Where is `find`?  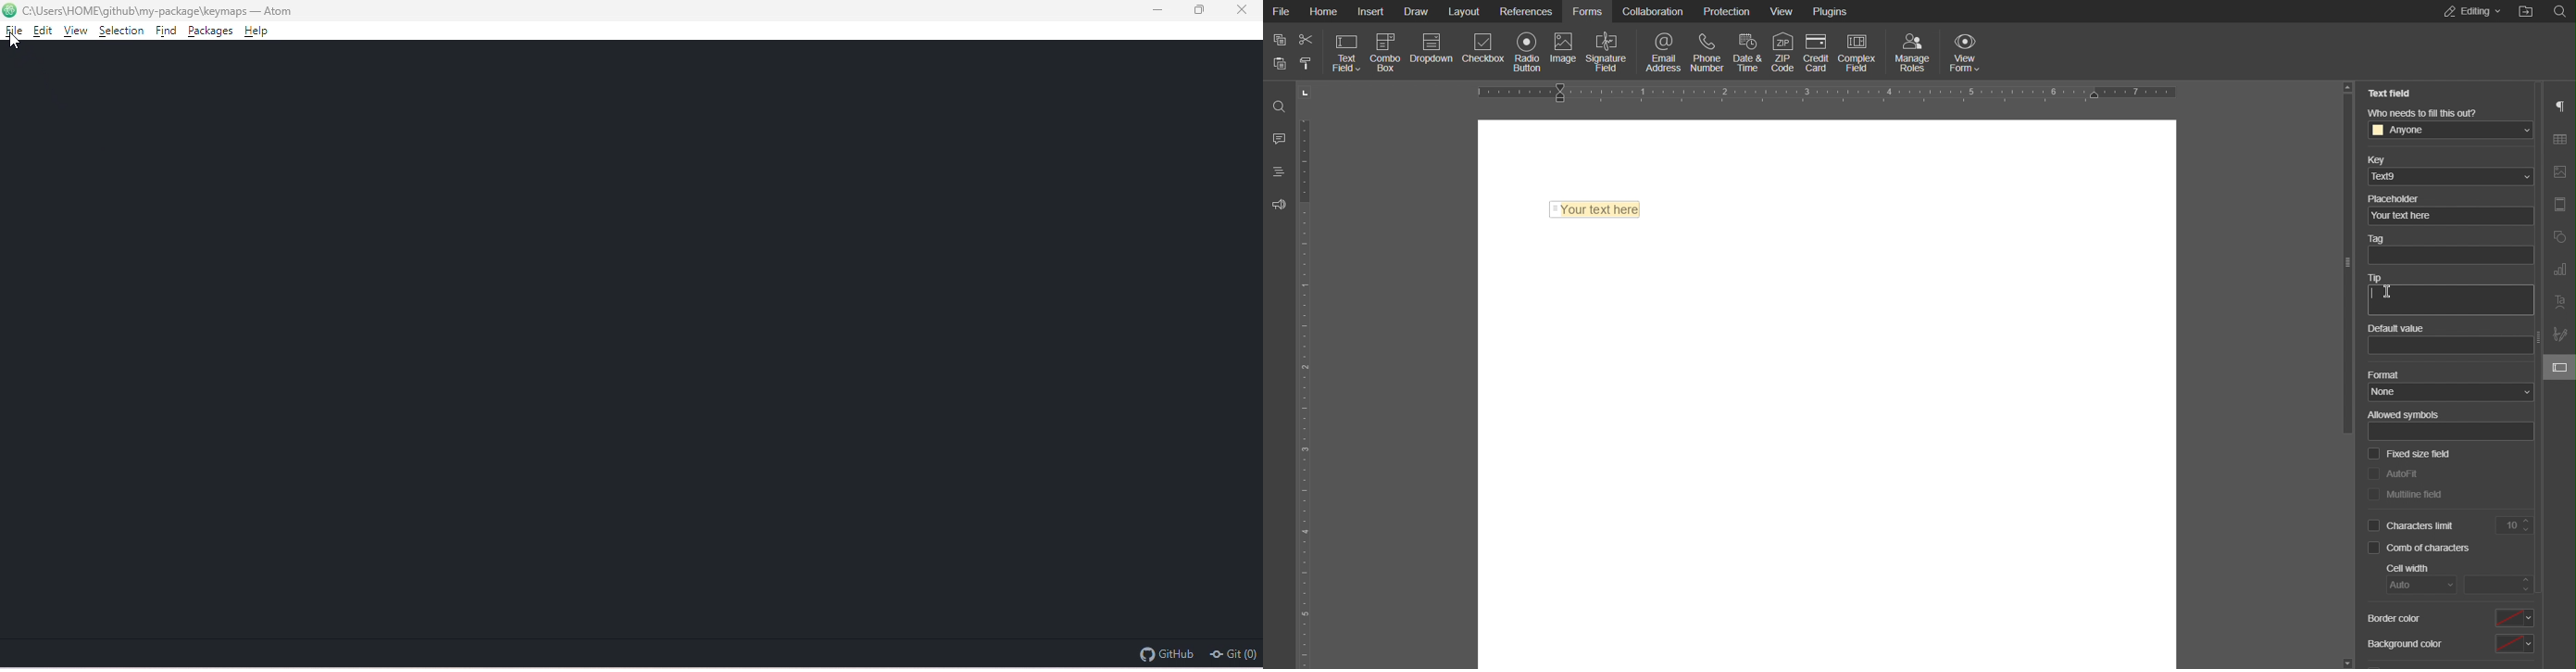
find is located at coordinates (168, 32).